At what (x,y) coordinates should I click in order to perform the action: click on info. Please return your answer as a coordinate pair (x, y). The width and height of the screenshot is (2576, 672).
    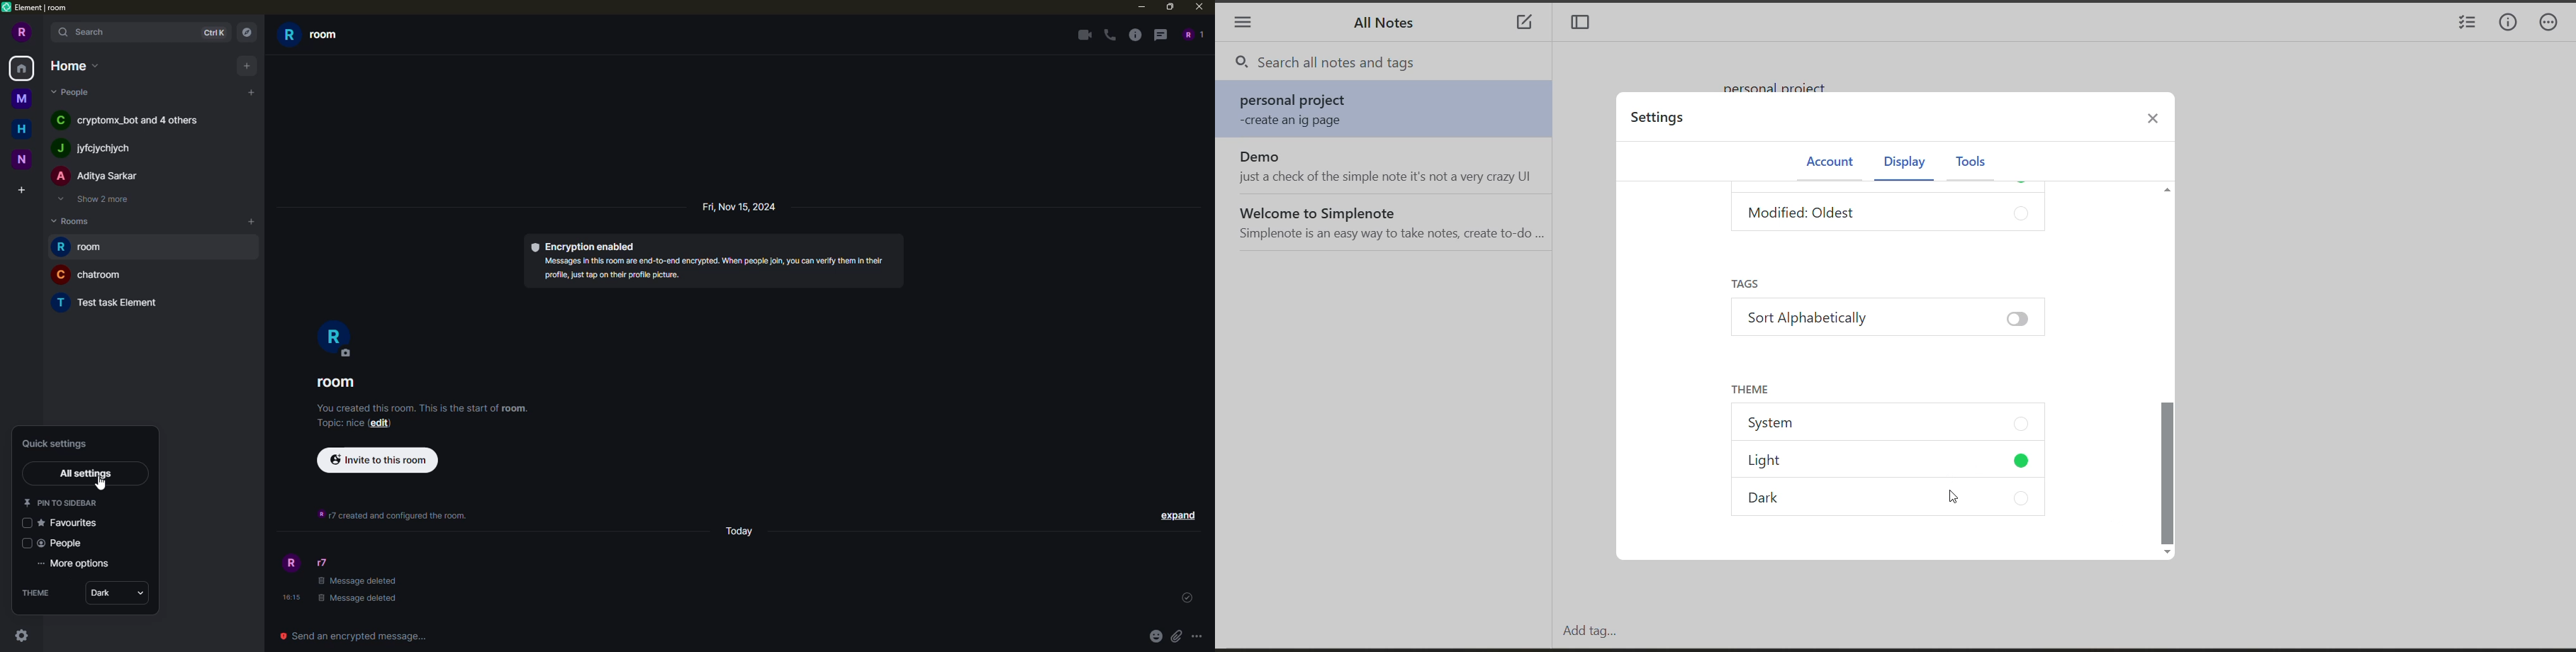
    Looking at the image, I should click on (719, 269).